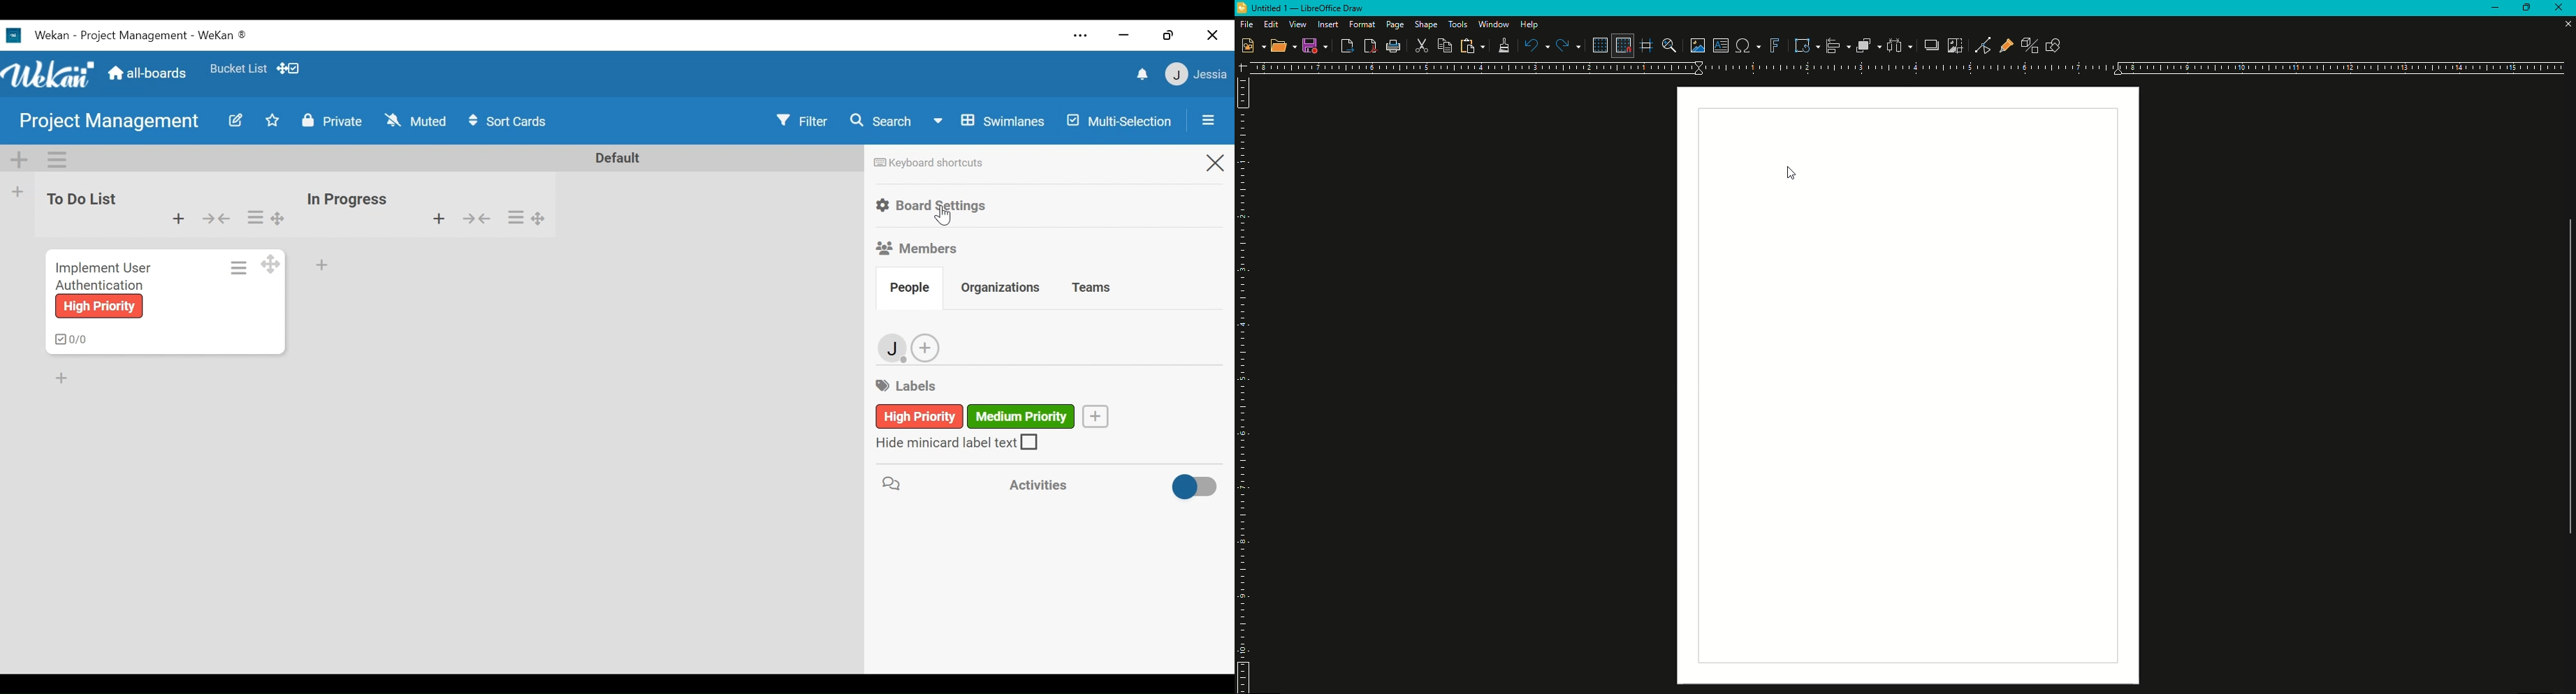 The width and height of the screenshot is (2576, 700). Describe the element at coordinates (893, 349) in the screenshot. I see `member` at that location.